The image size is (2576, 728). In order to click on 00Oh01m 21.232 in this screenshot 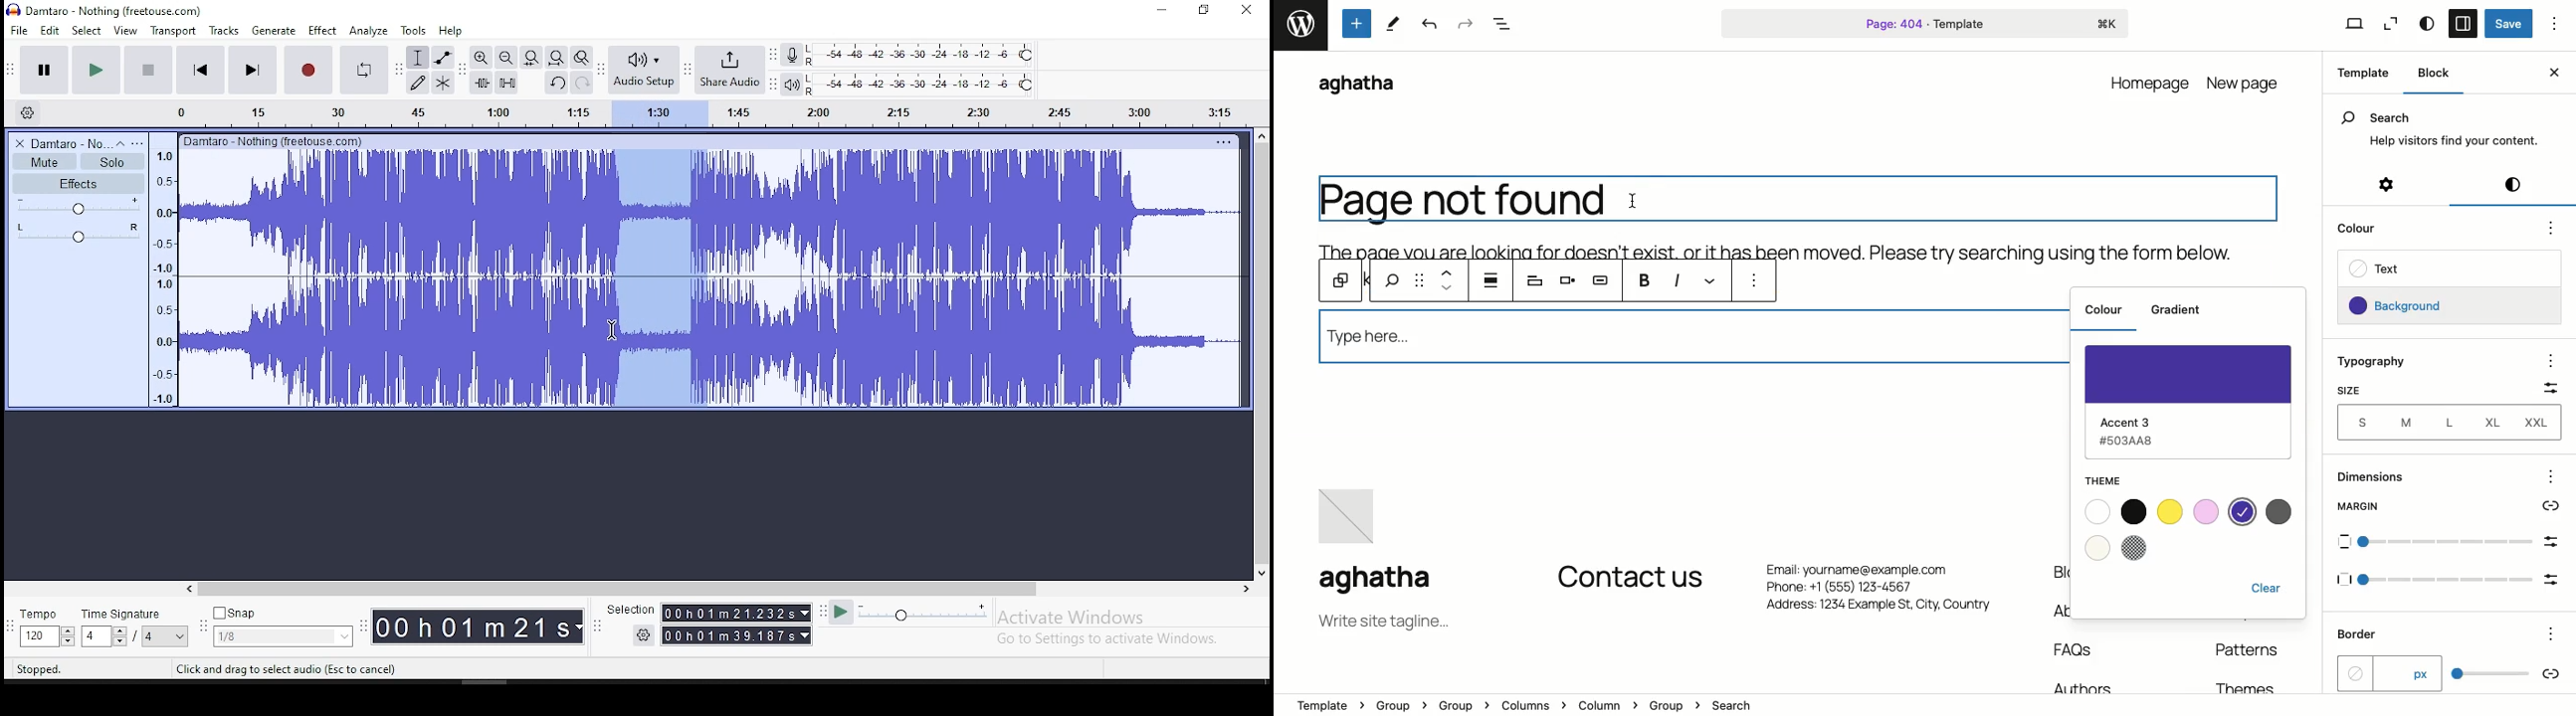, I will do `click(727, 613)`.